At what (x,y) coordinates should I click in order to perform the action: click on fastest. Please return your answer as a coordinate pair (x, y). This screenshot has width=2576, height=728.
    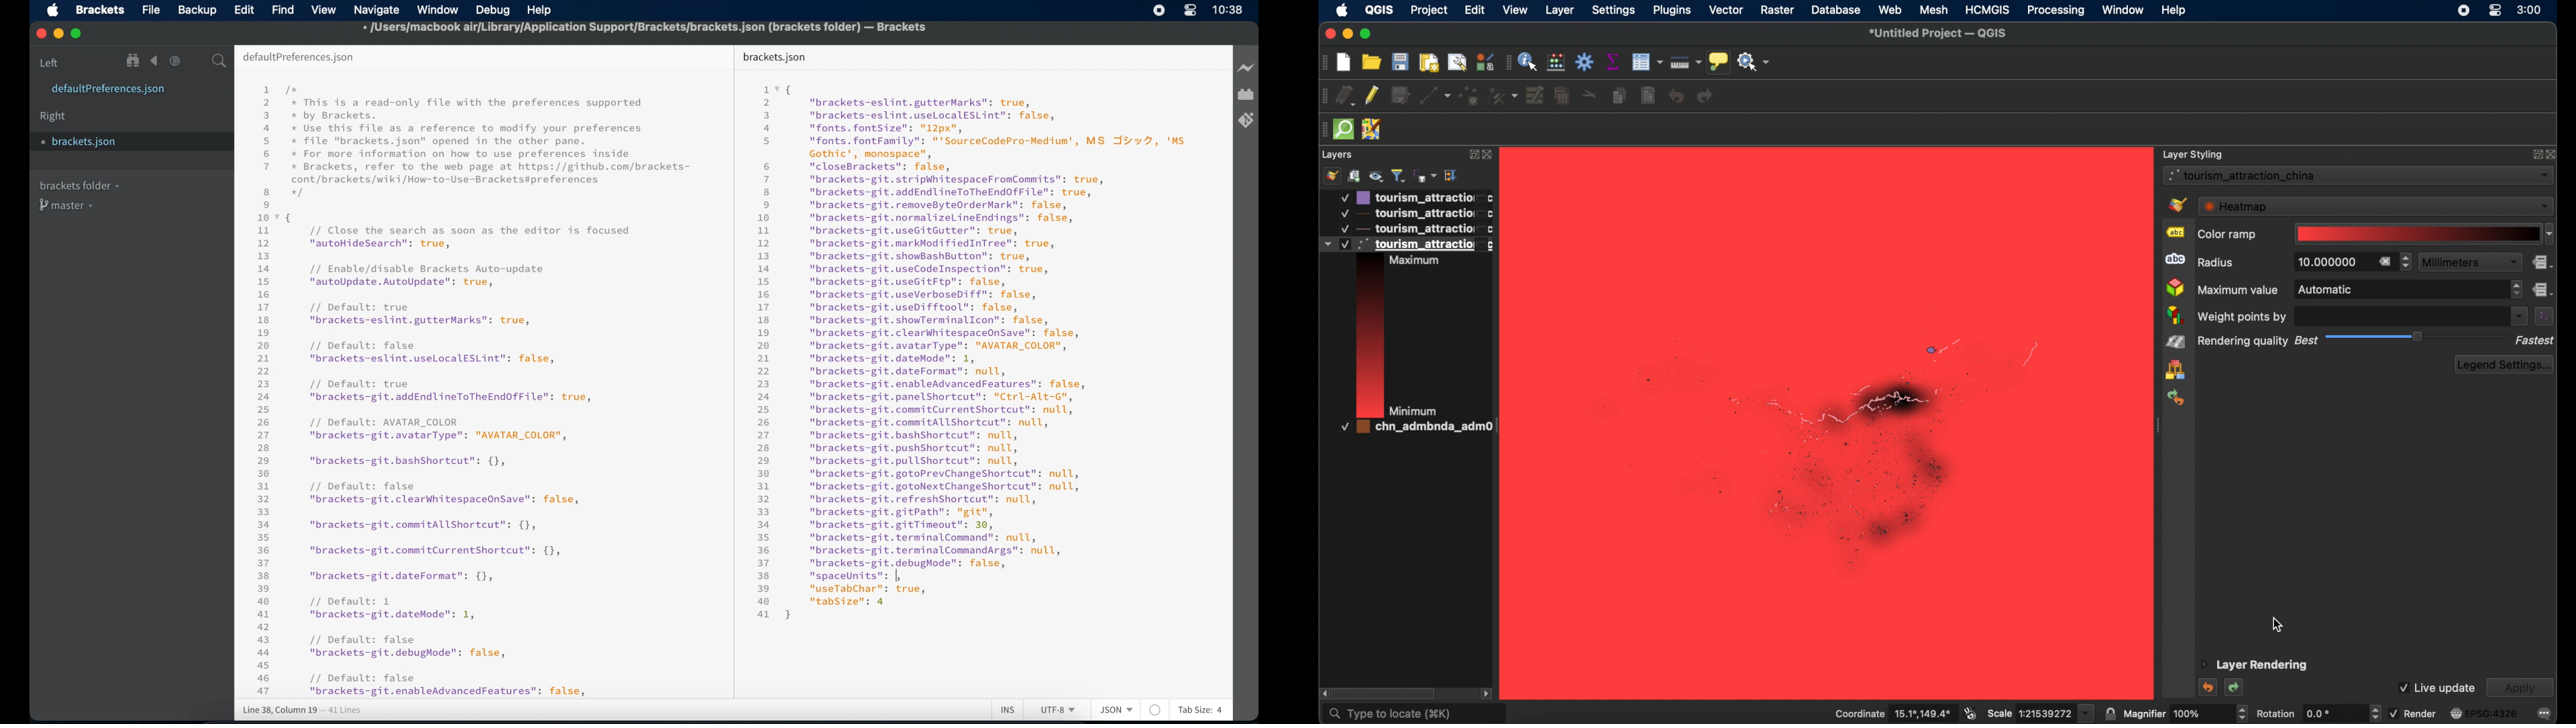
    Looking at the image, I should click on (2535, 341).